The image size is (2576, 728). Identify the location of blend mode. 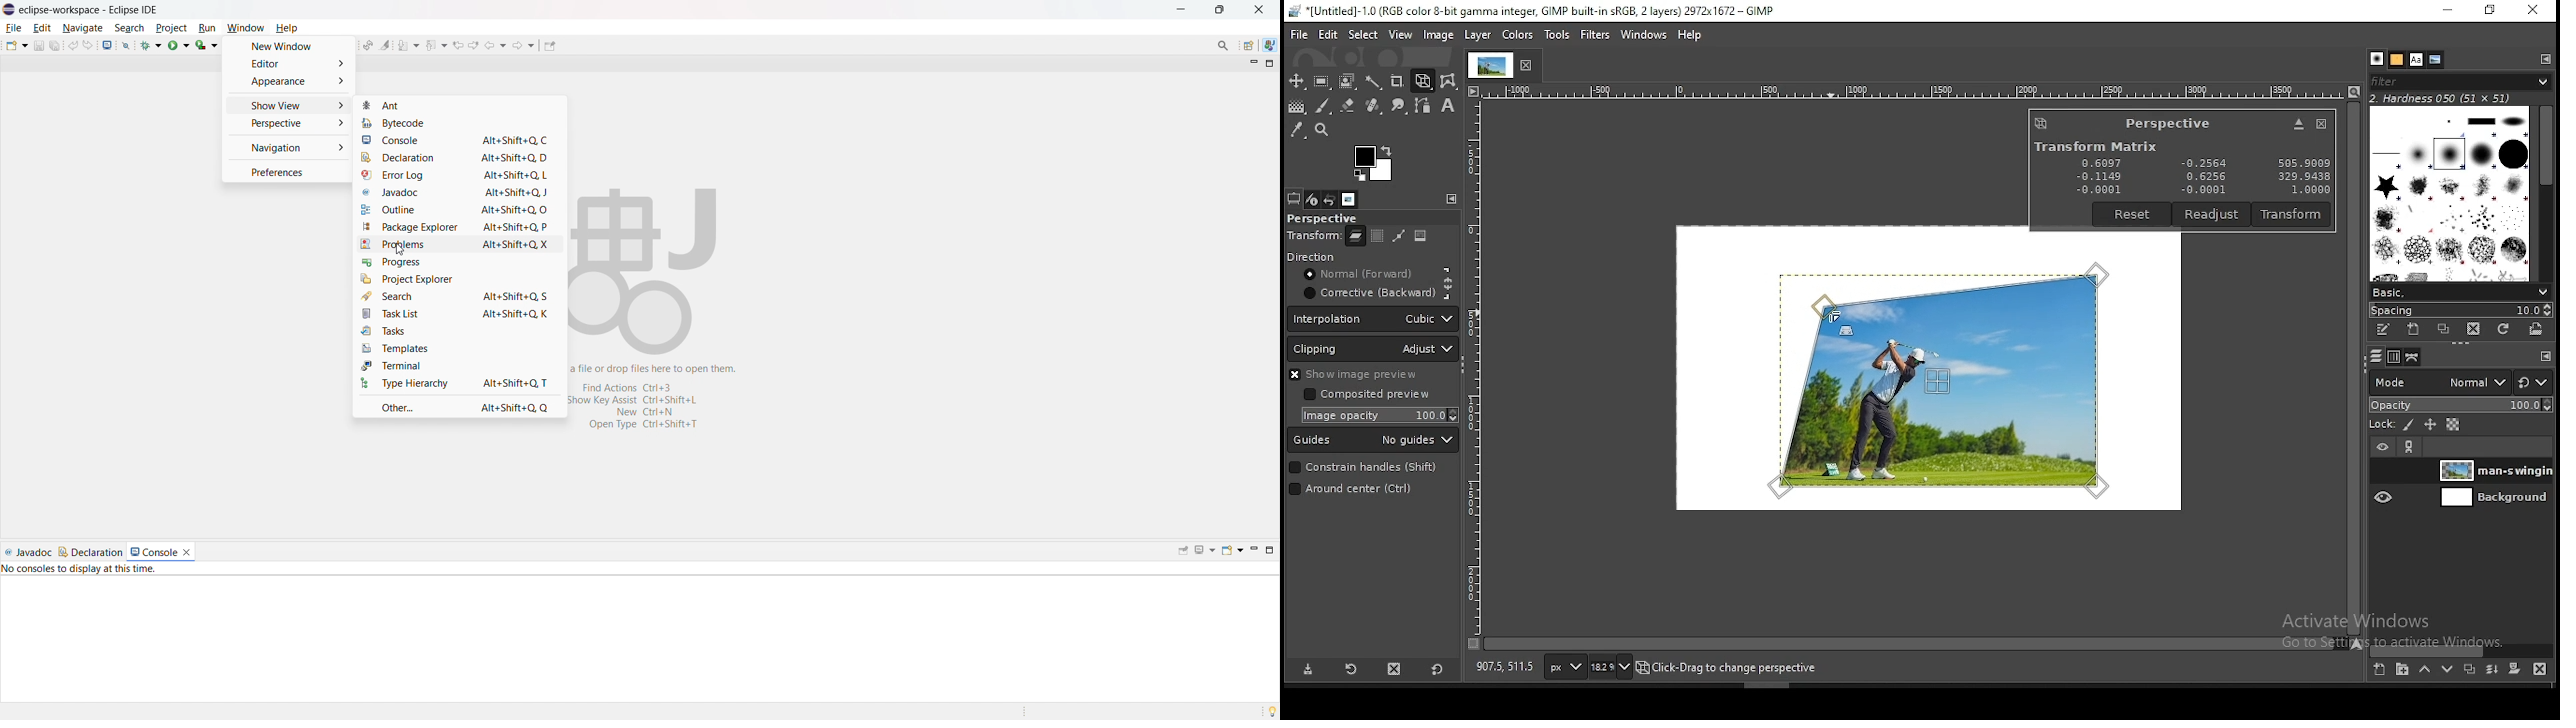
(2461, 382).